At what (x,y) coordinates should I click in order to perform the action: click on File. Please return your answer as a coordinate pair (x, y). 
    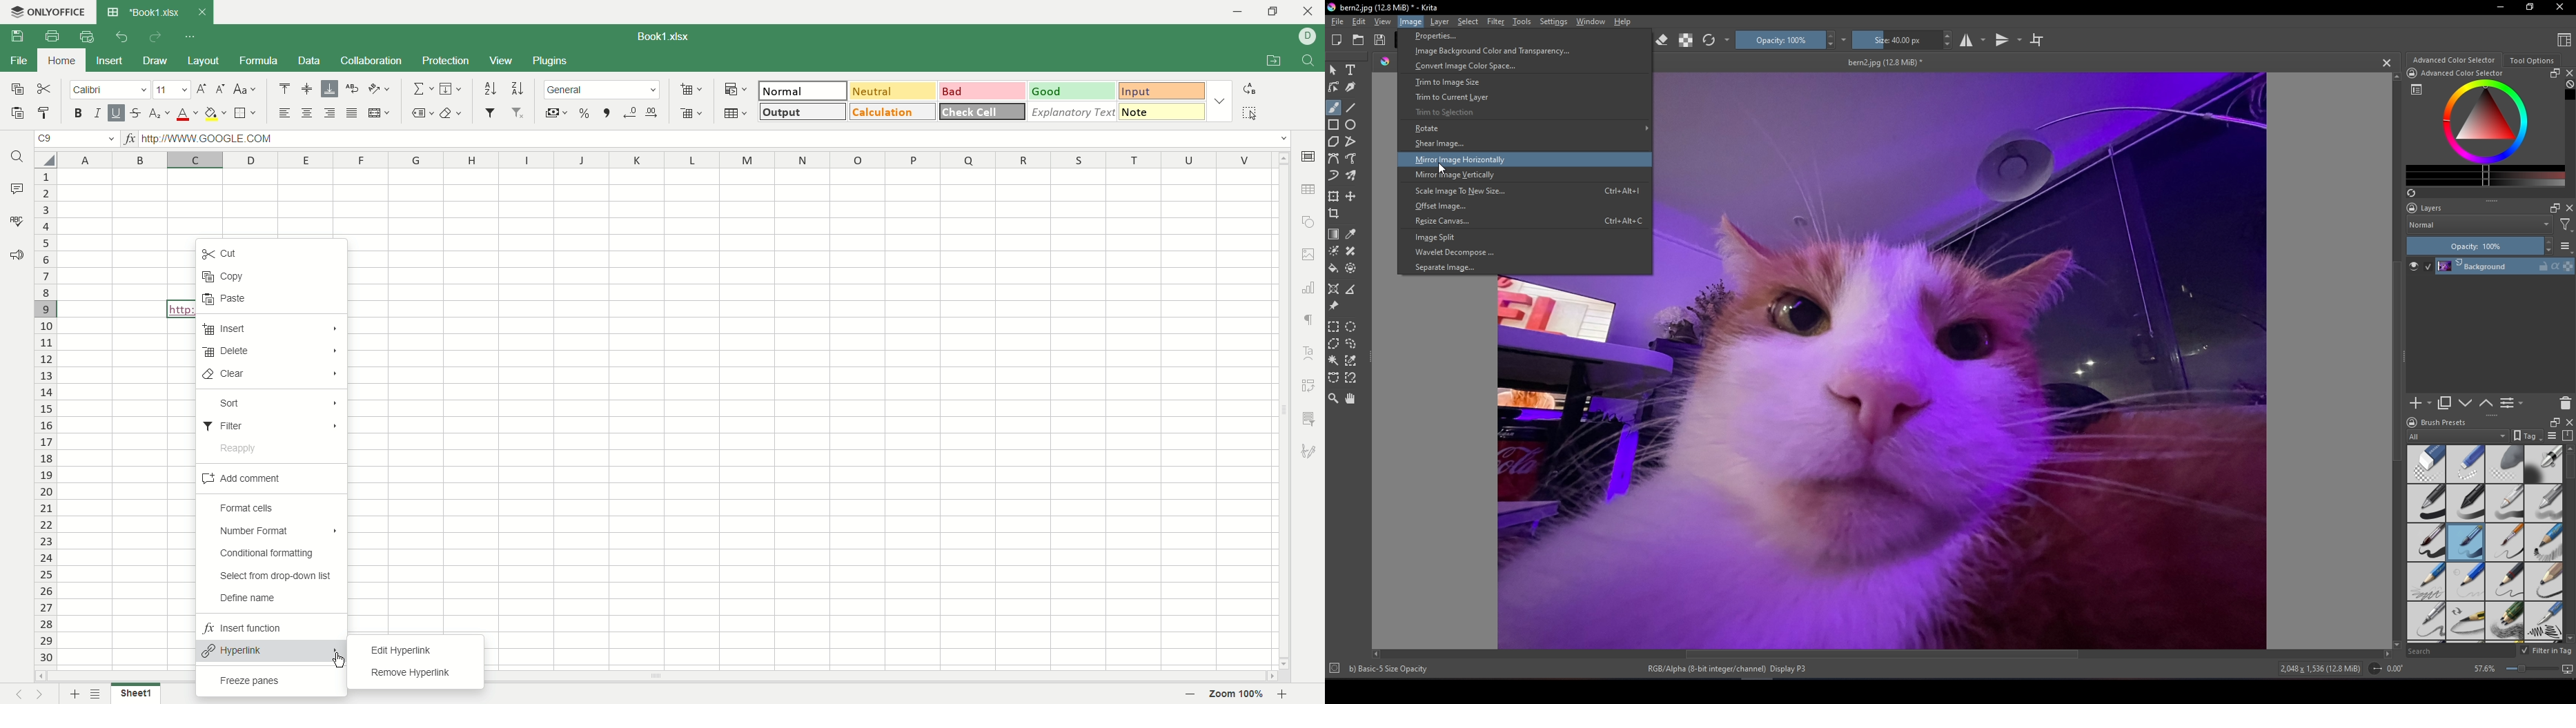
    Looking at the image, I should click on (1337, 22).